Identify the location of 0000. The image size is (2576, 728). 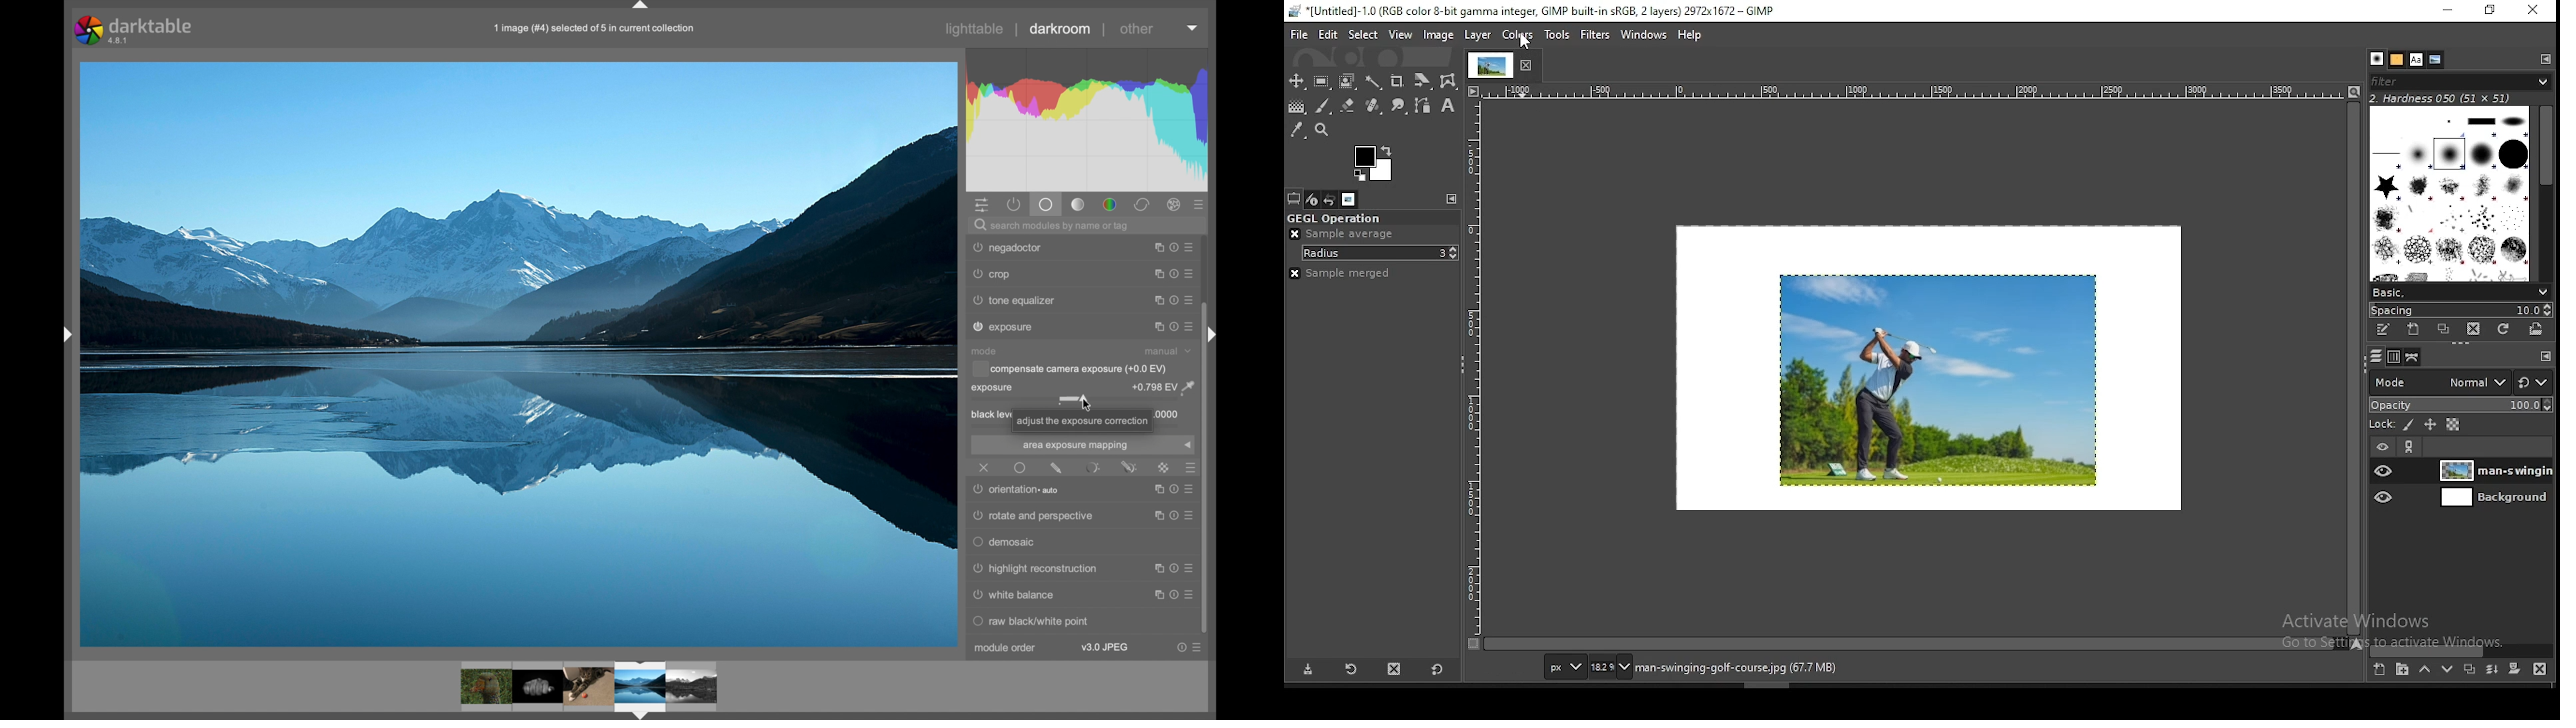
(1169, 414).